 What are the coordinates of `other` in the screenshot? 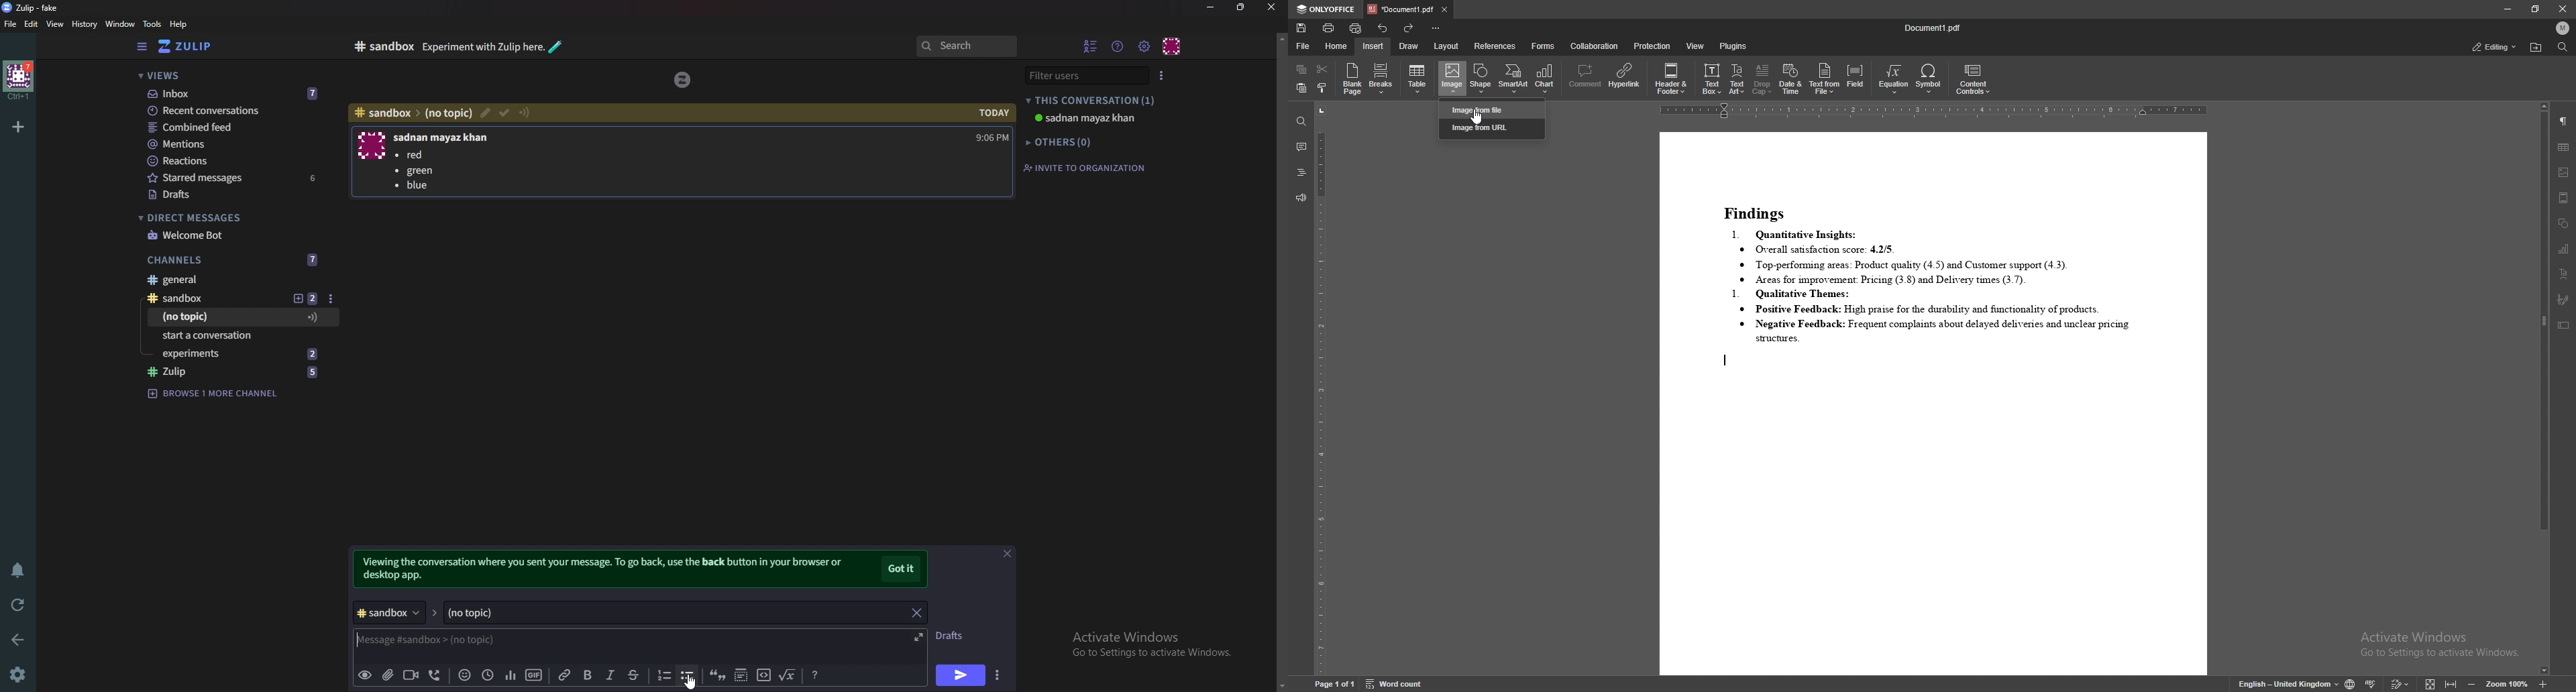 It's located at (1063, 142).